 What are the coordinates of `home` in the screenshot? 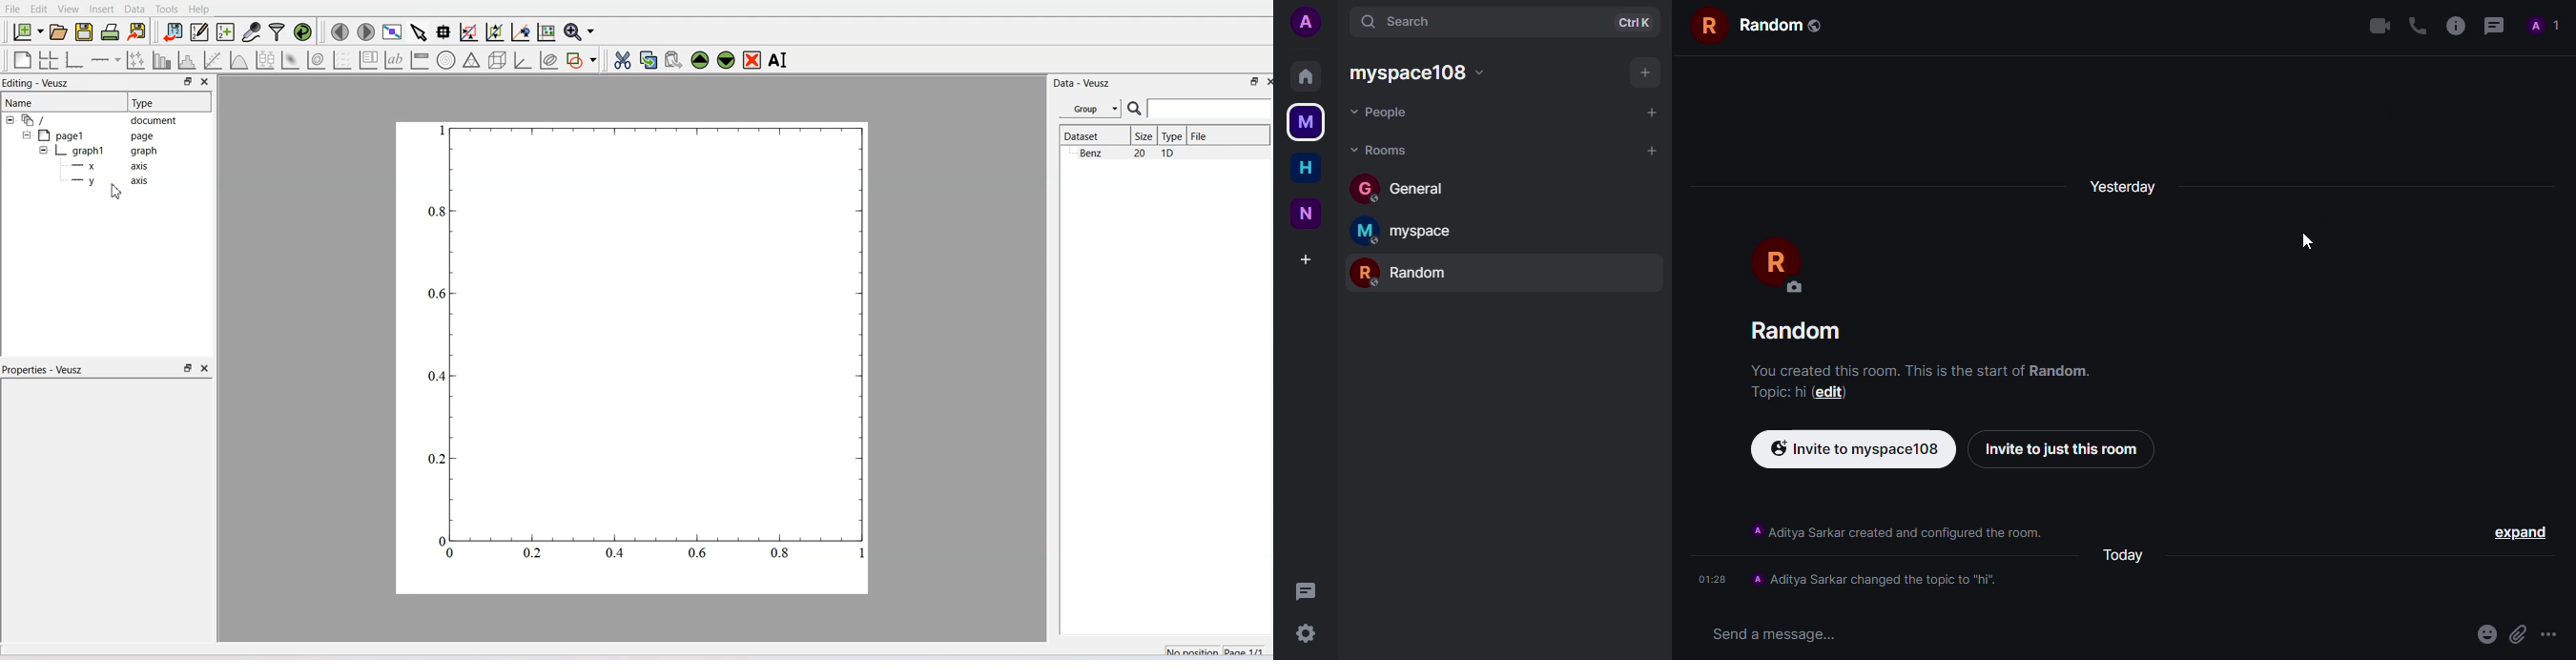 It's located at (1303, 74).